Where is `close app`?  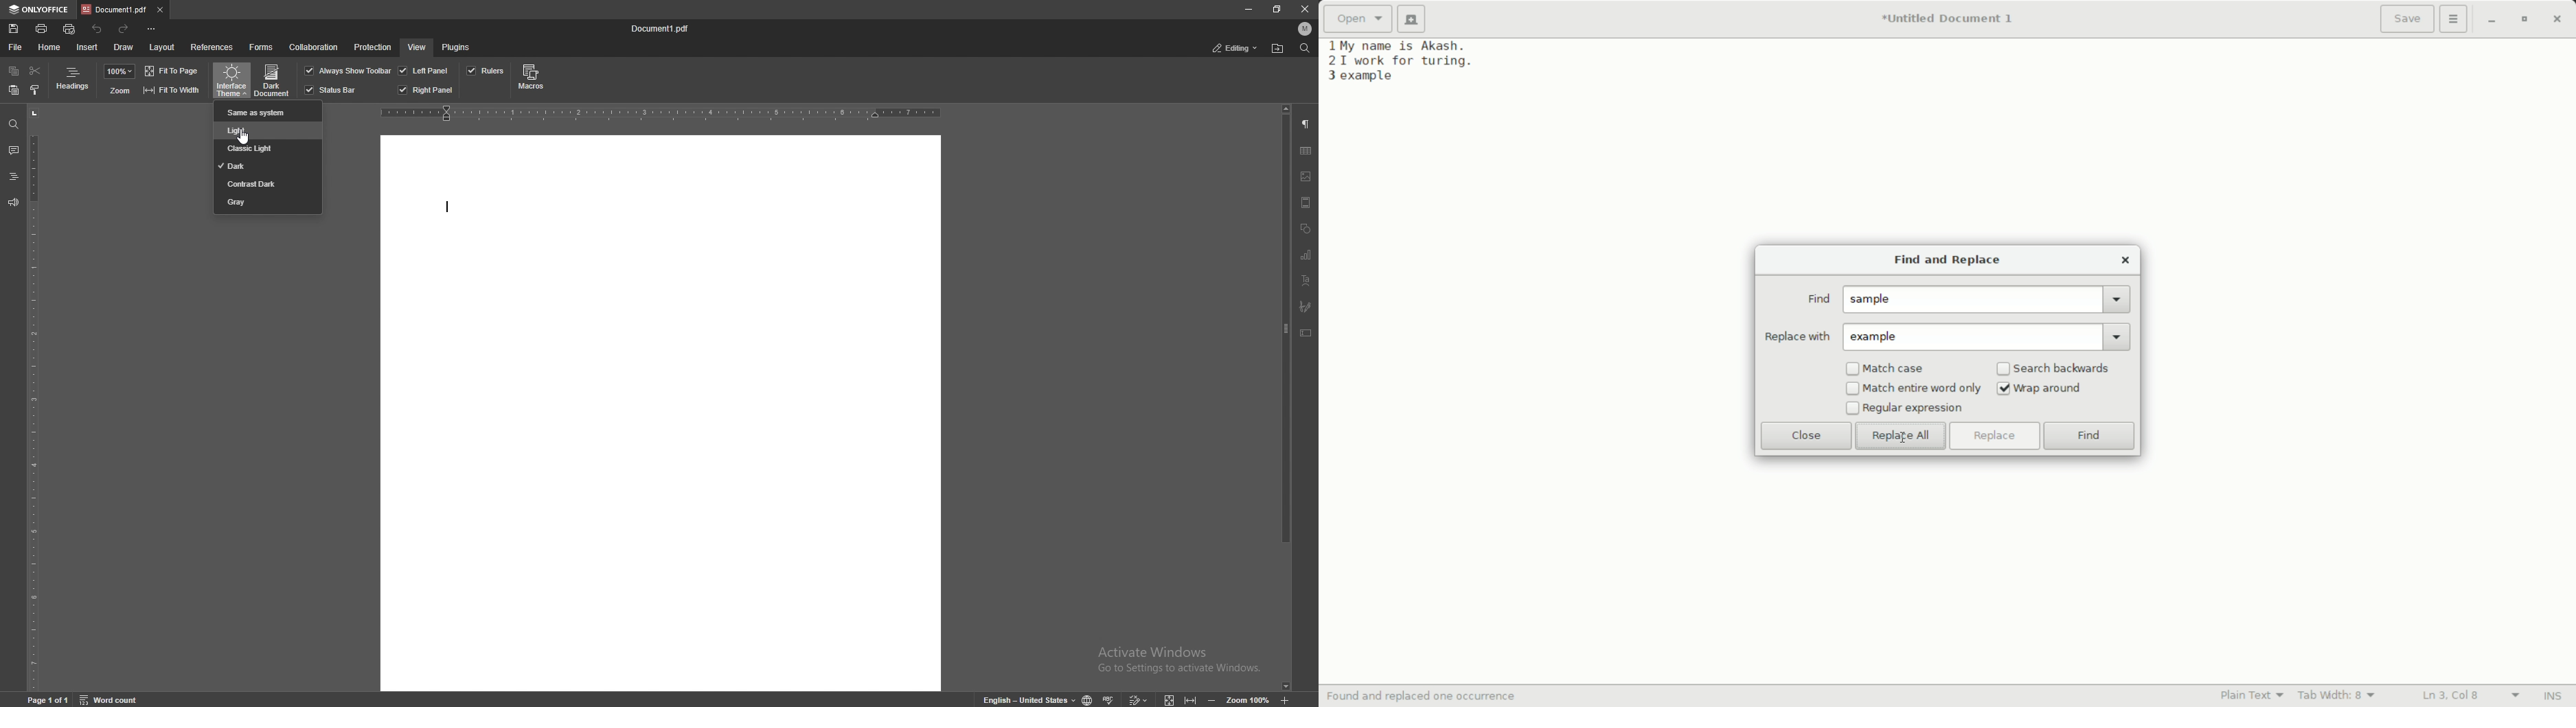
close app is located at coordinates (2557, 19).